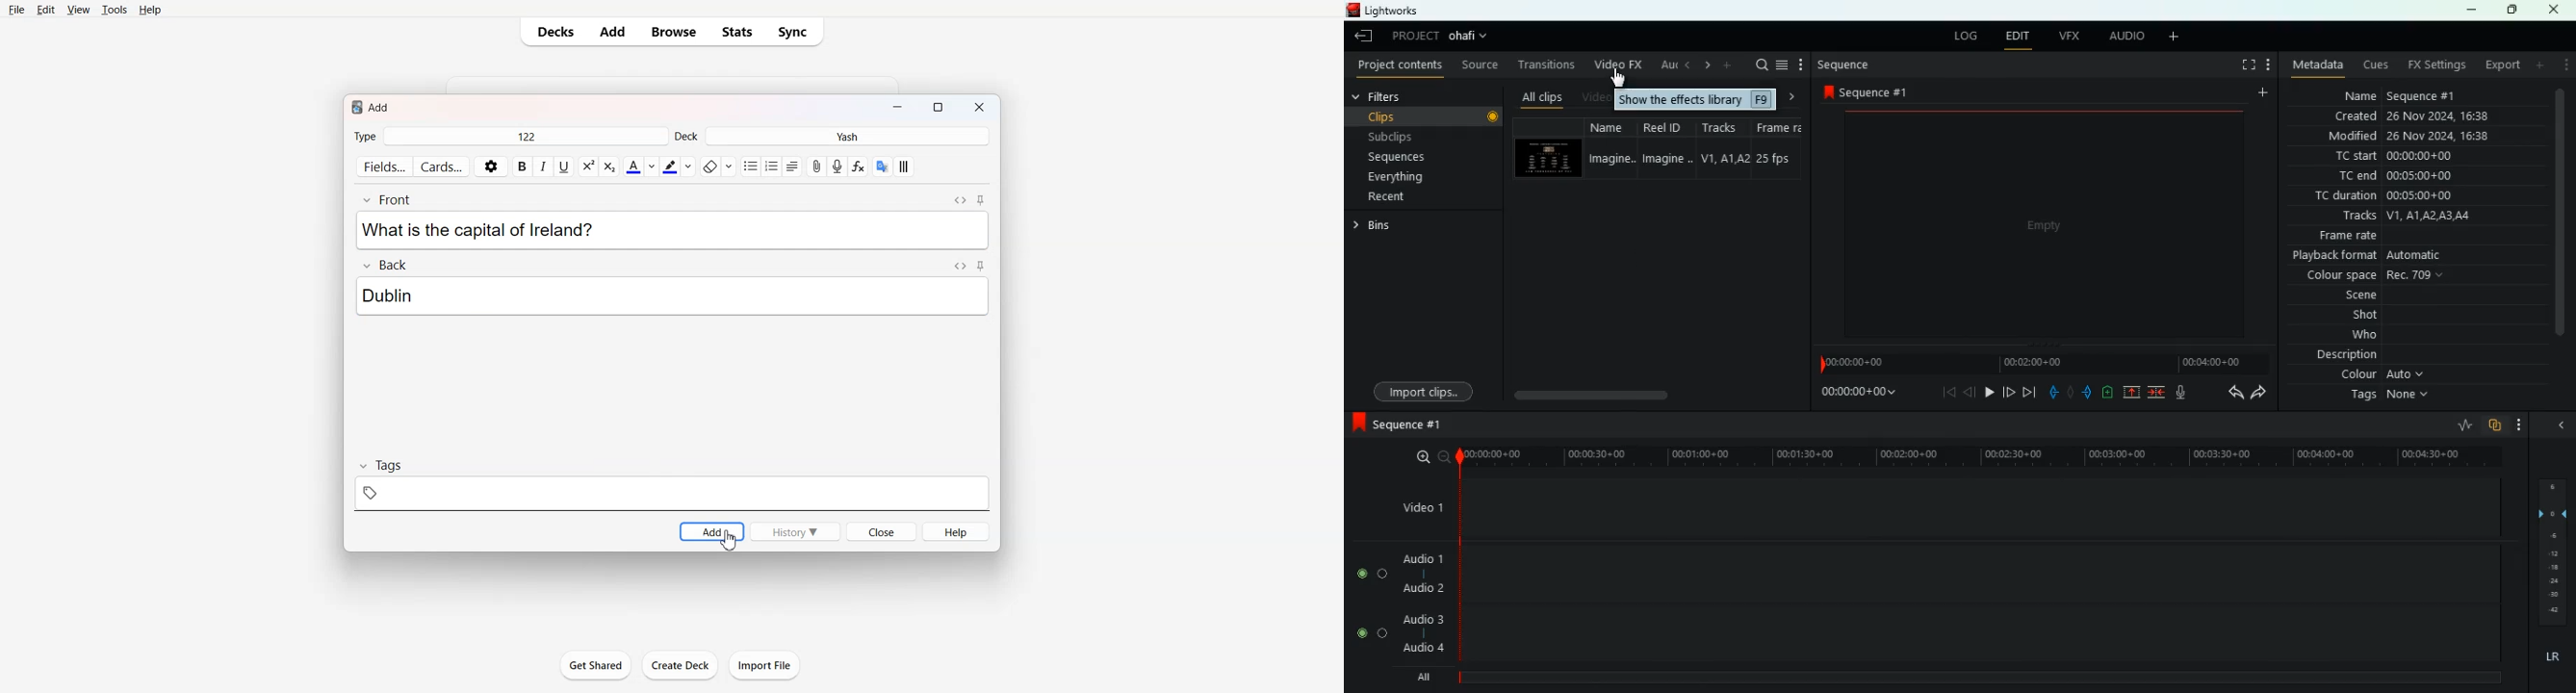 The width and height of the screenshot is (2576, 700). I want to click on scroll bar, so click(1652, 393).